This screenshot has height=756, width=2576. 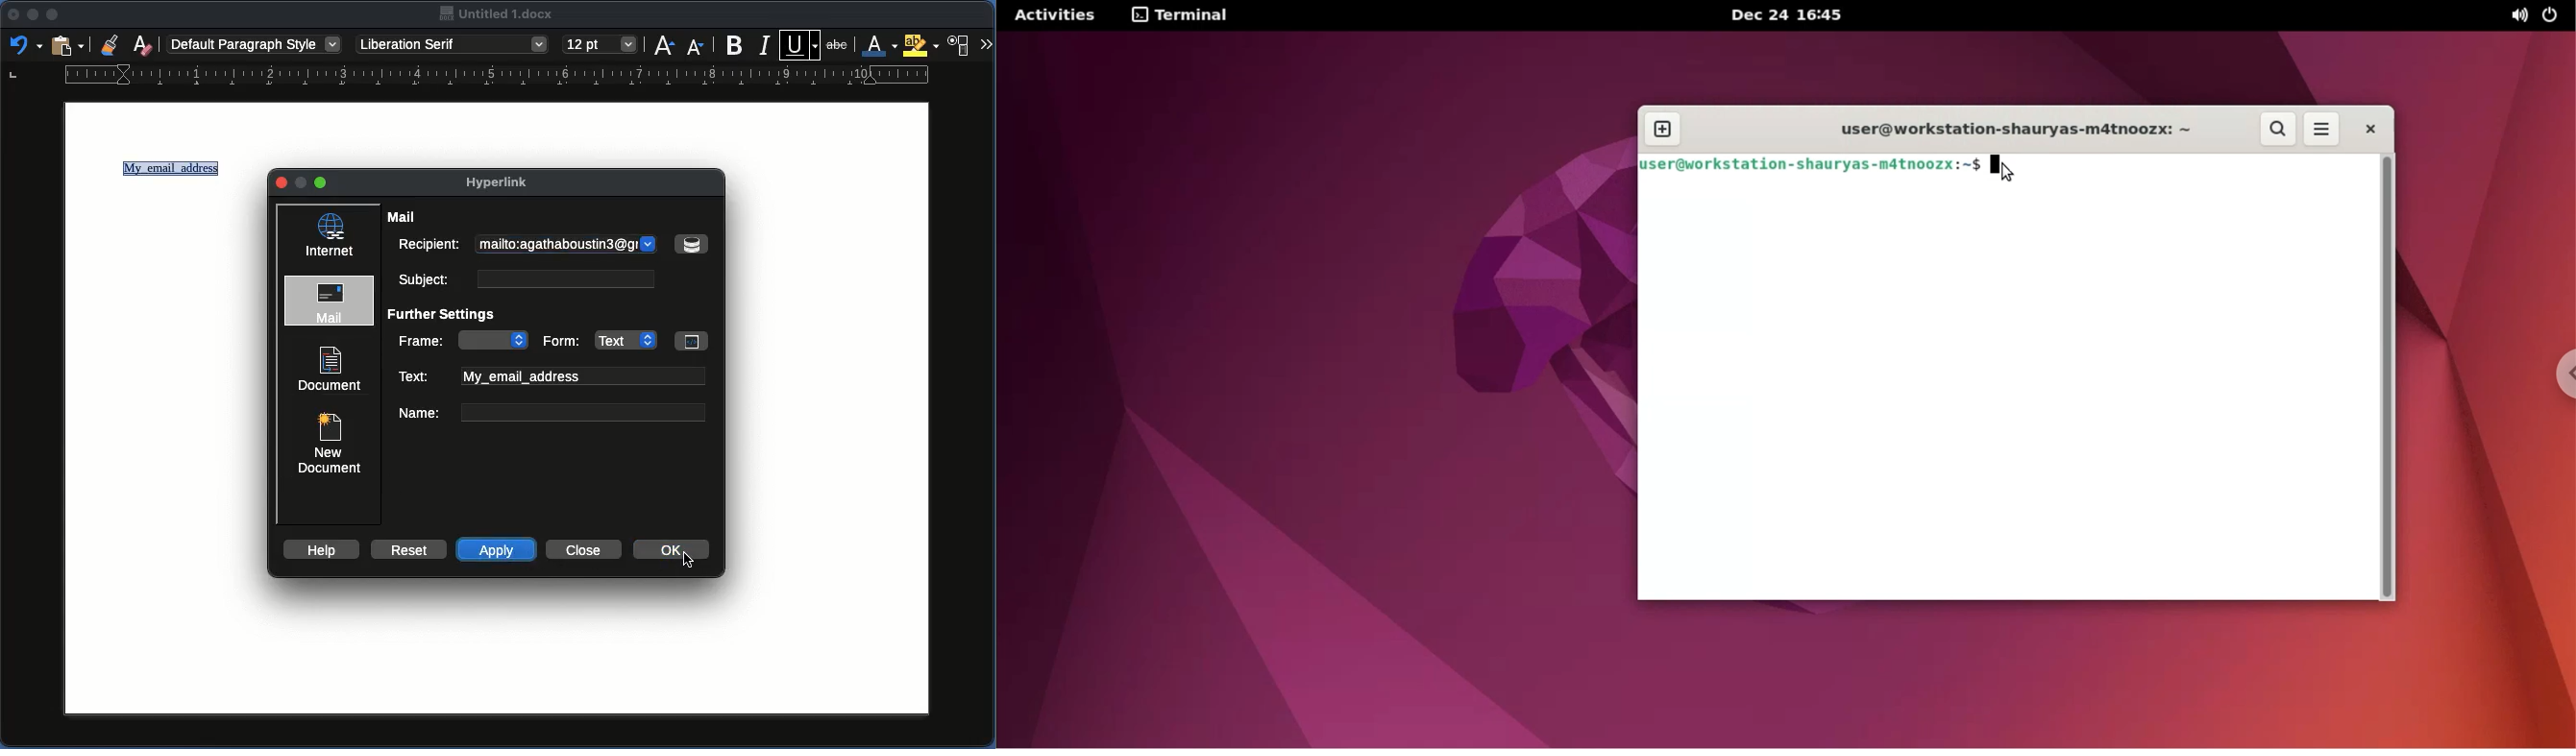 I want to click on Underline, so click(x=800, y=43).